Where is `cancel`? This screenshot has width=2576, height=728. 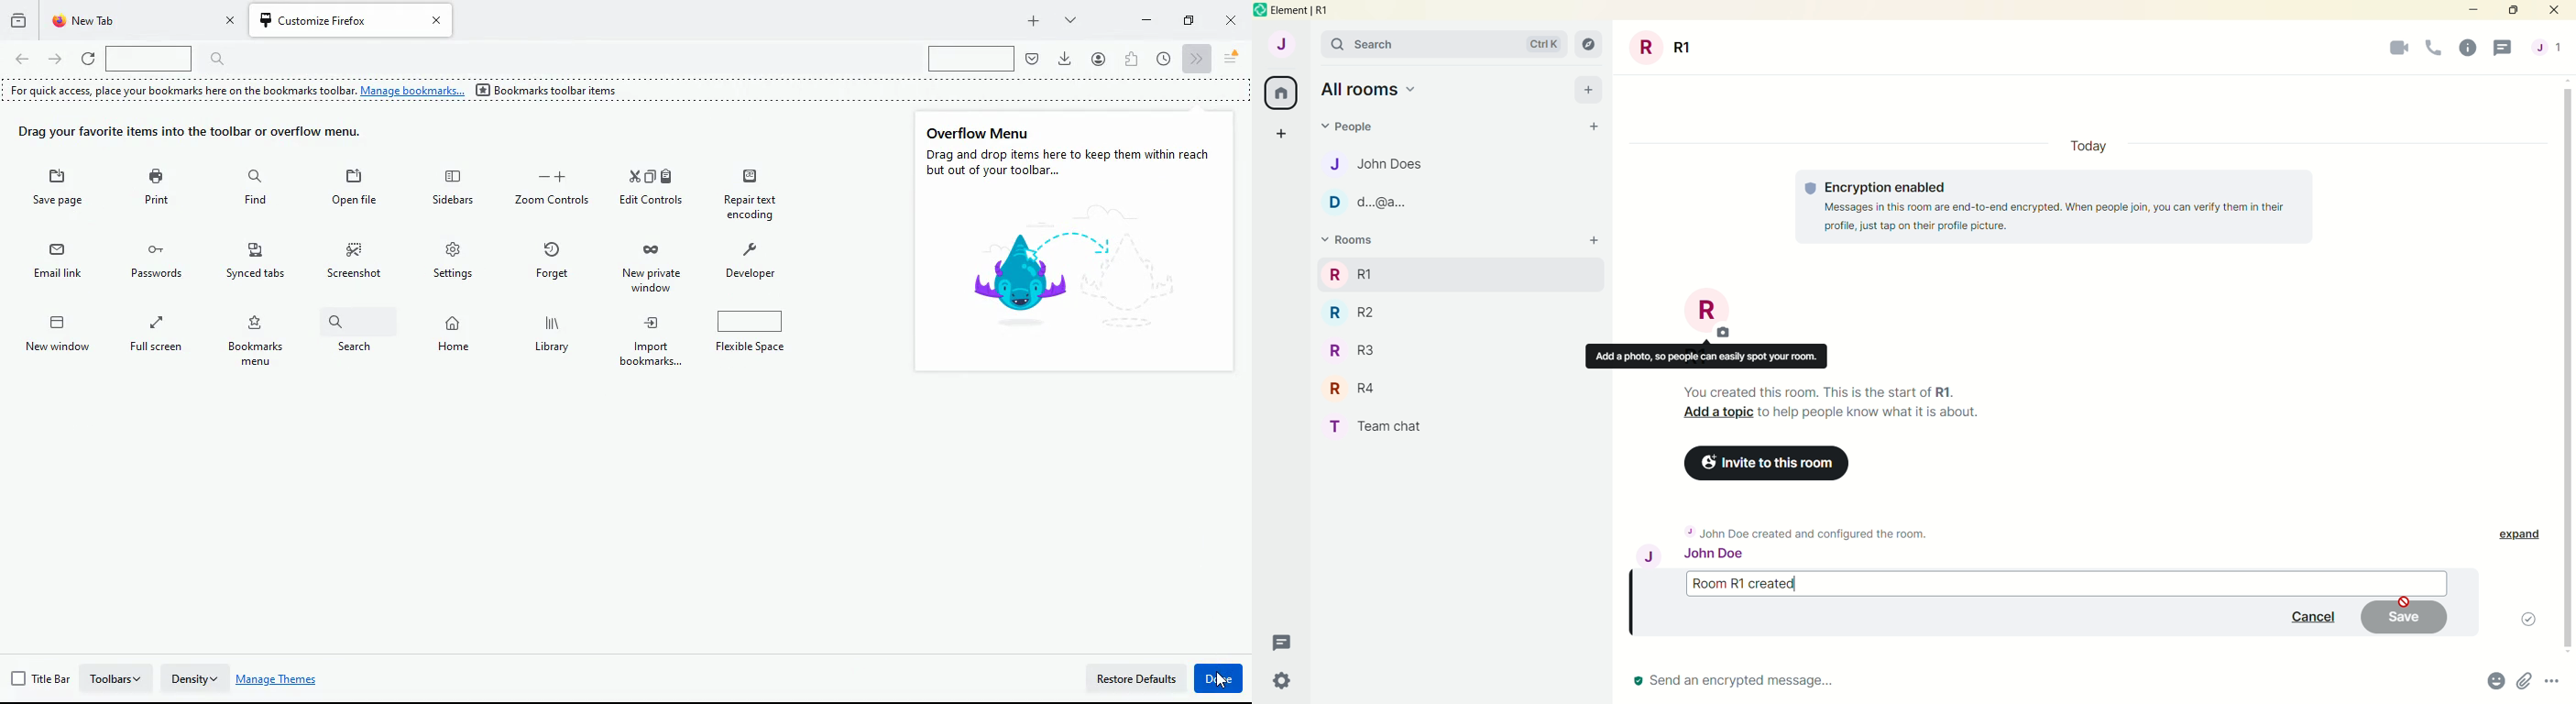
cancel is located at coordinates (2310, 614).